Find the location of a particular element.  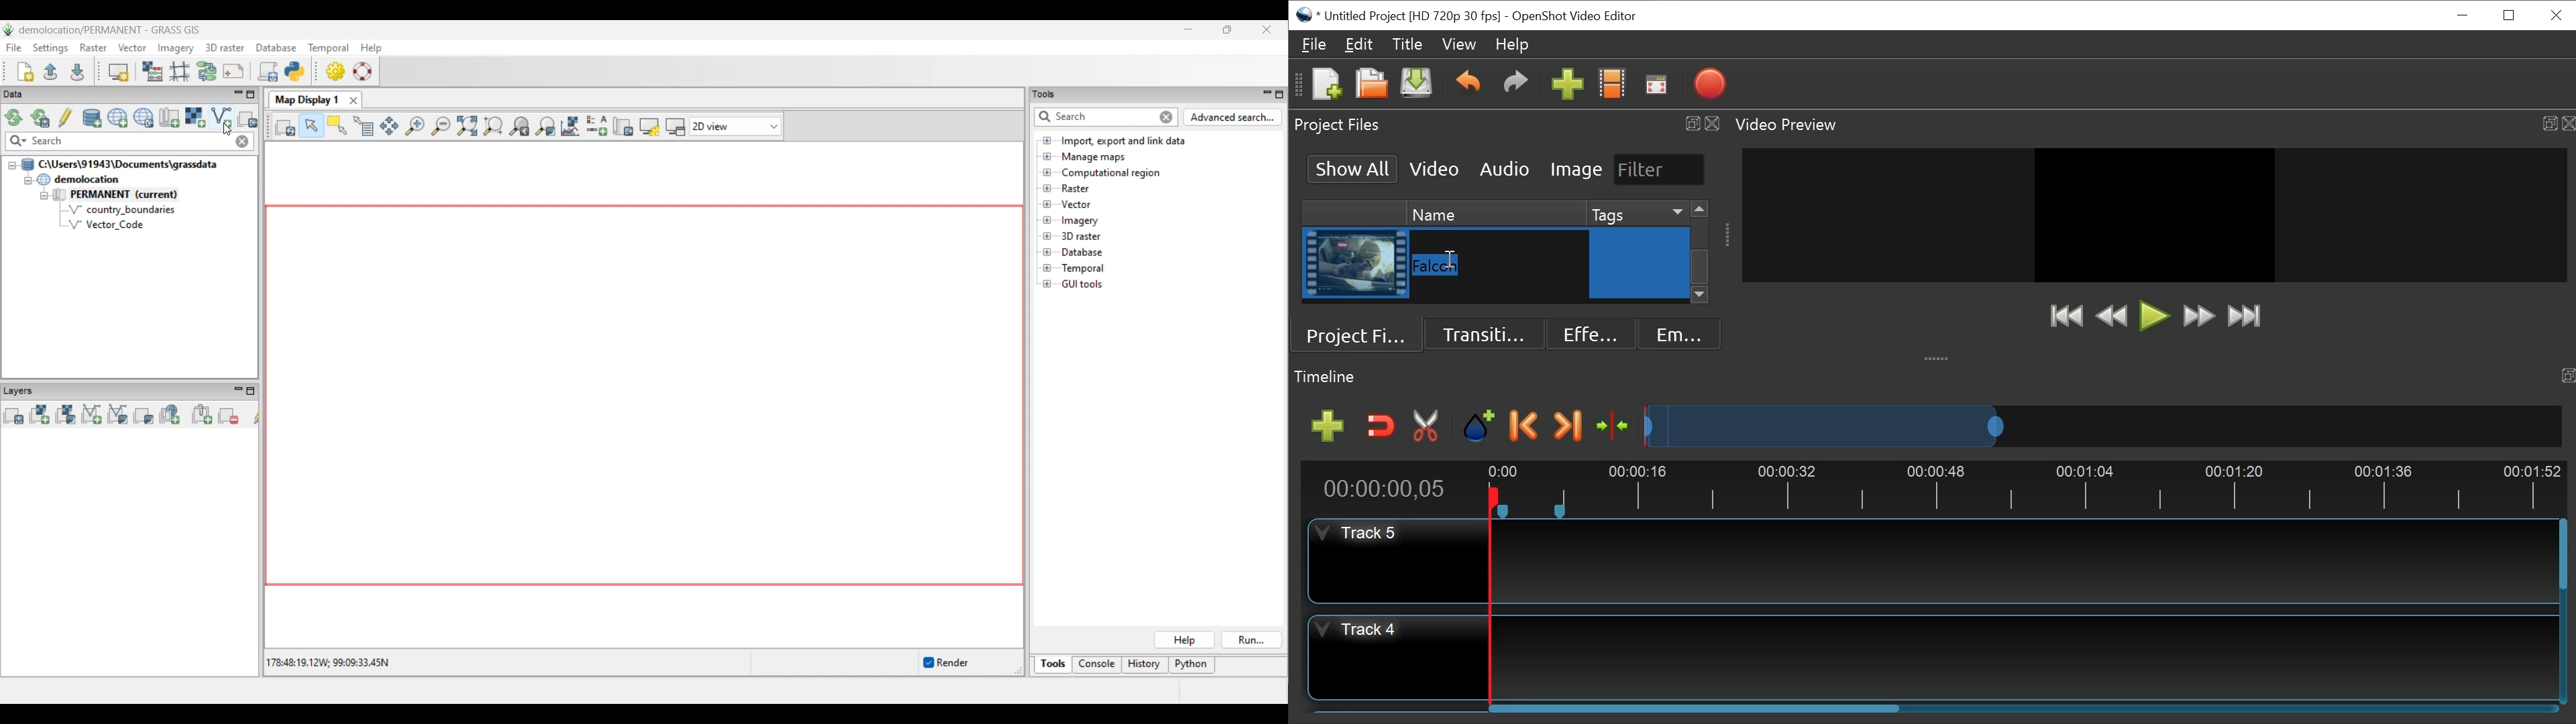

Image is located at coordinates (1576, 170).